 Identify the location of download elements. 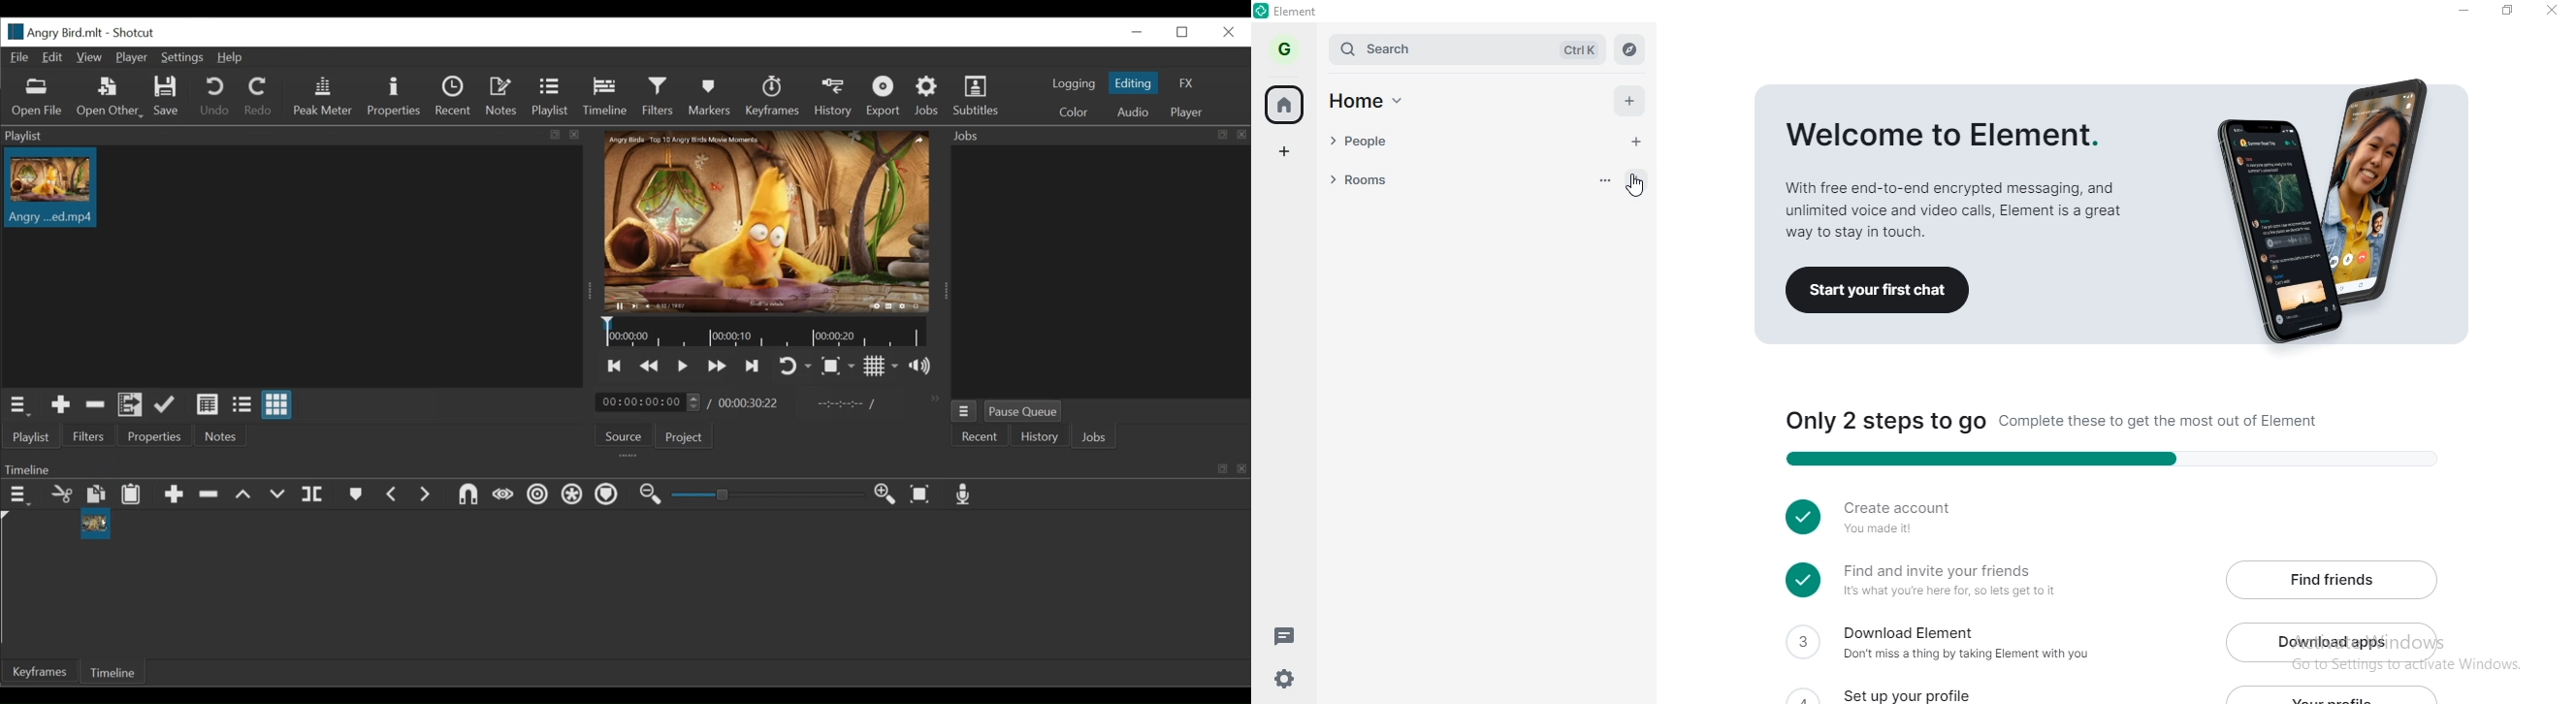
(1951, 646).